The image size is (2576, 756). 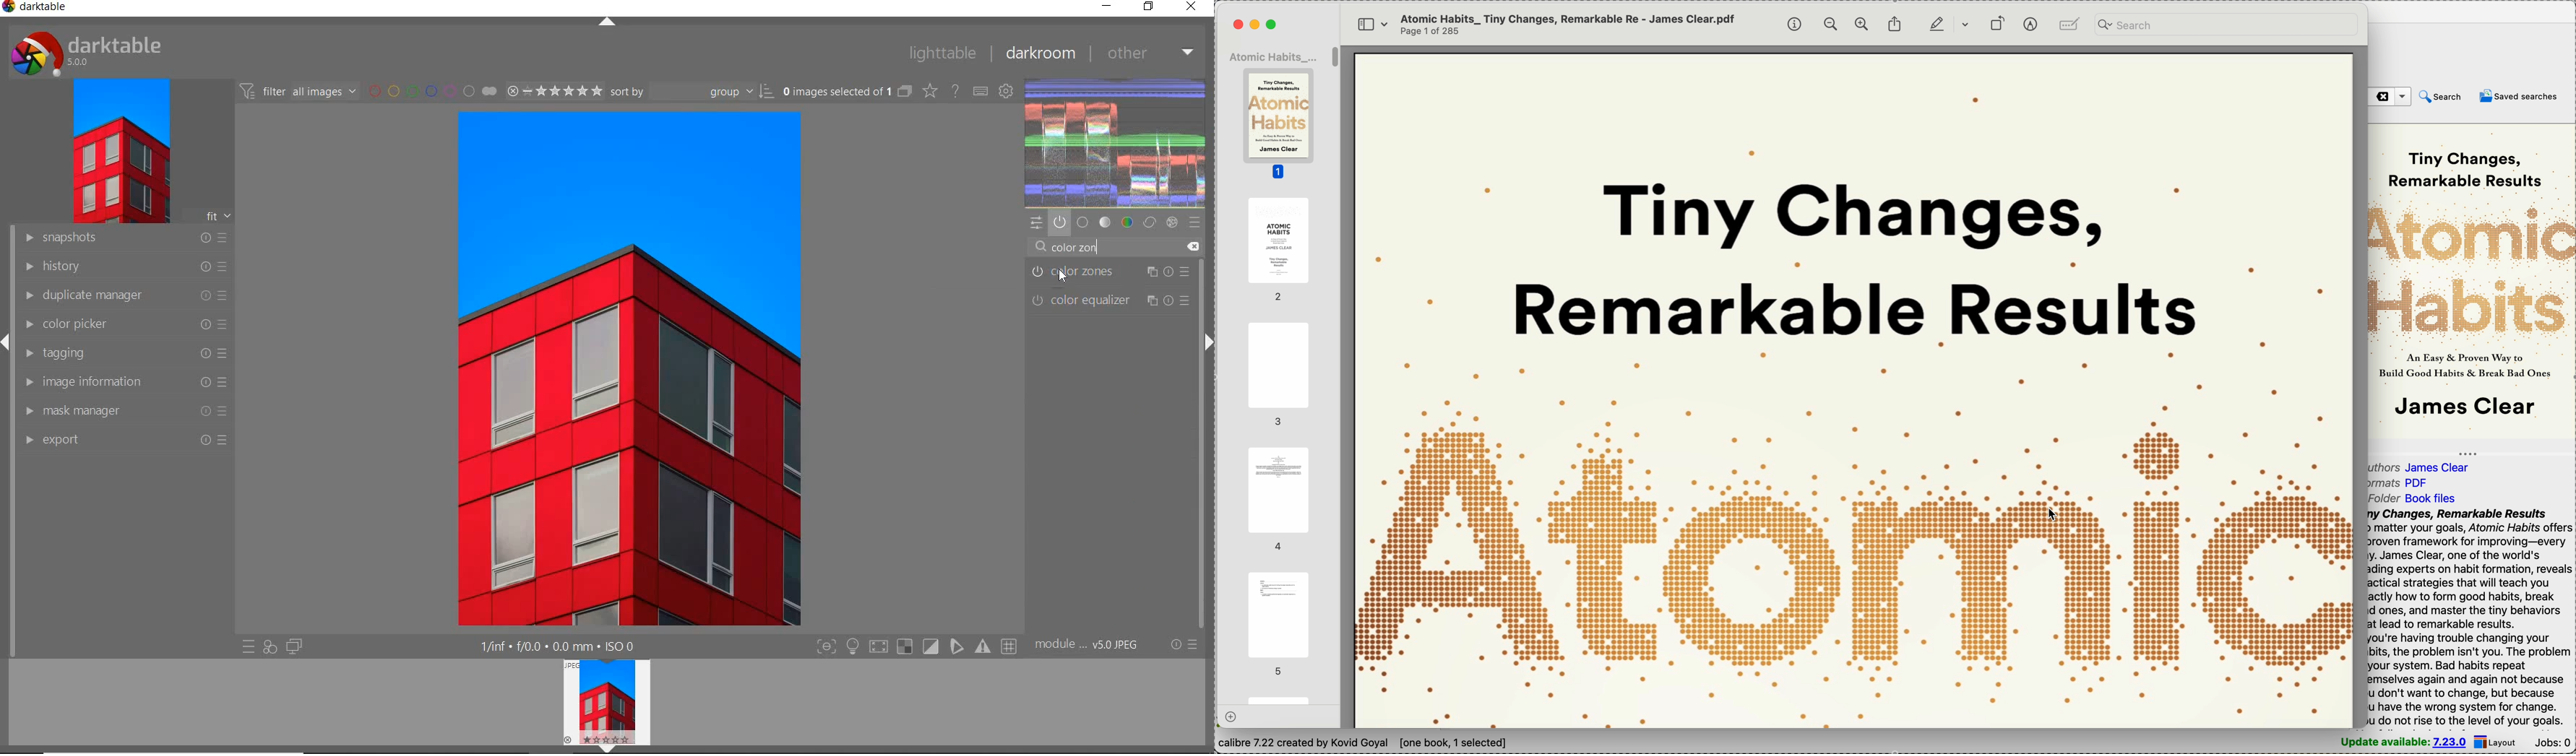 I want to click on information, so click(x=1797, y=24).